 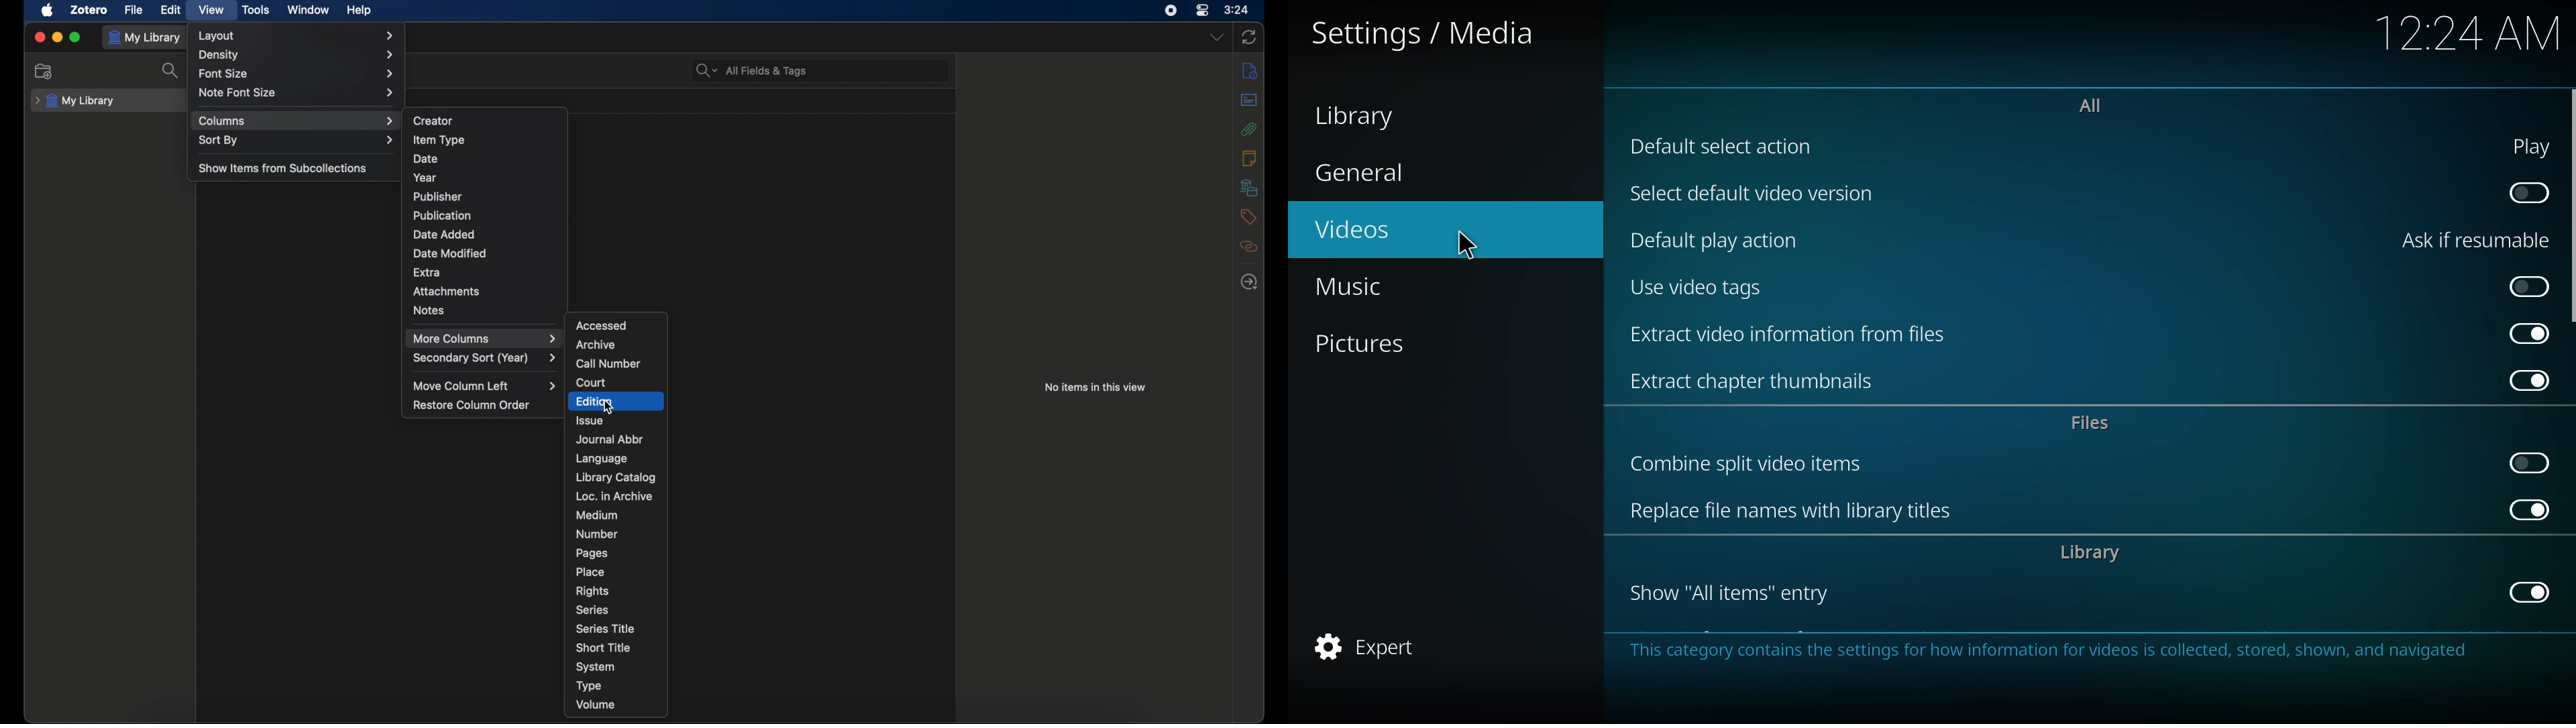 What do you see at coordinates (591, 382) in the screenshot?
I see `court` at bounding box center [591, 382].